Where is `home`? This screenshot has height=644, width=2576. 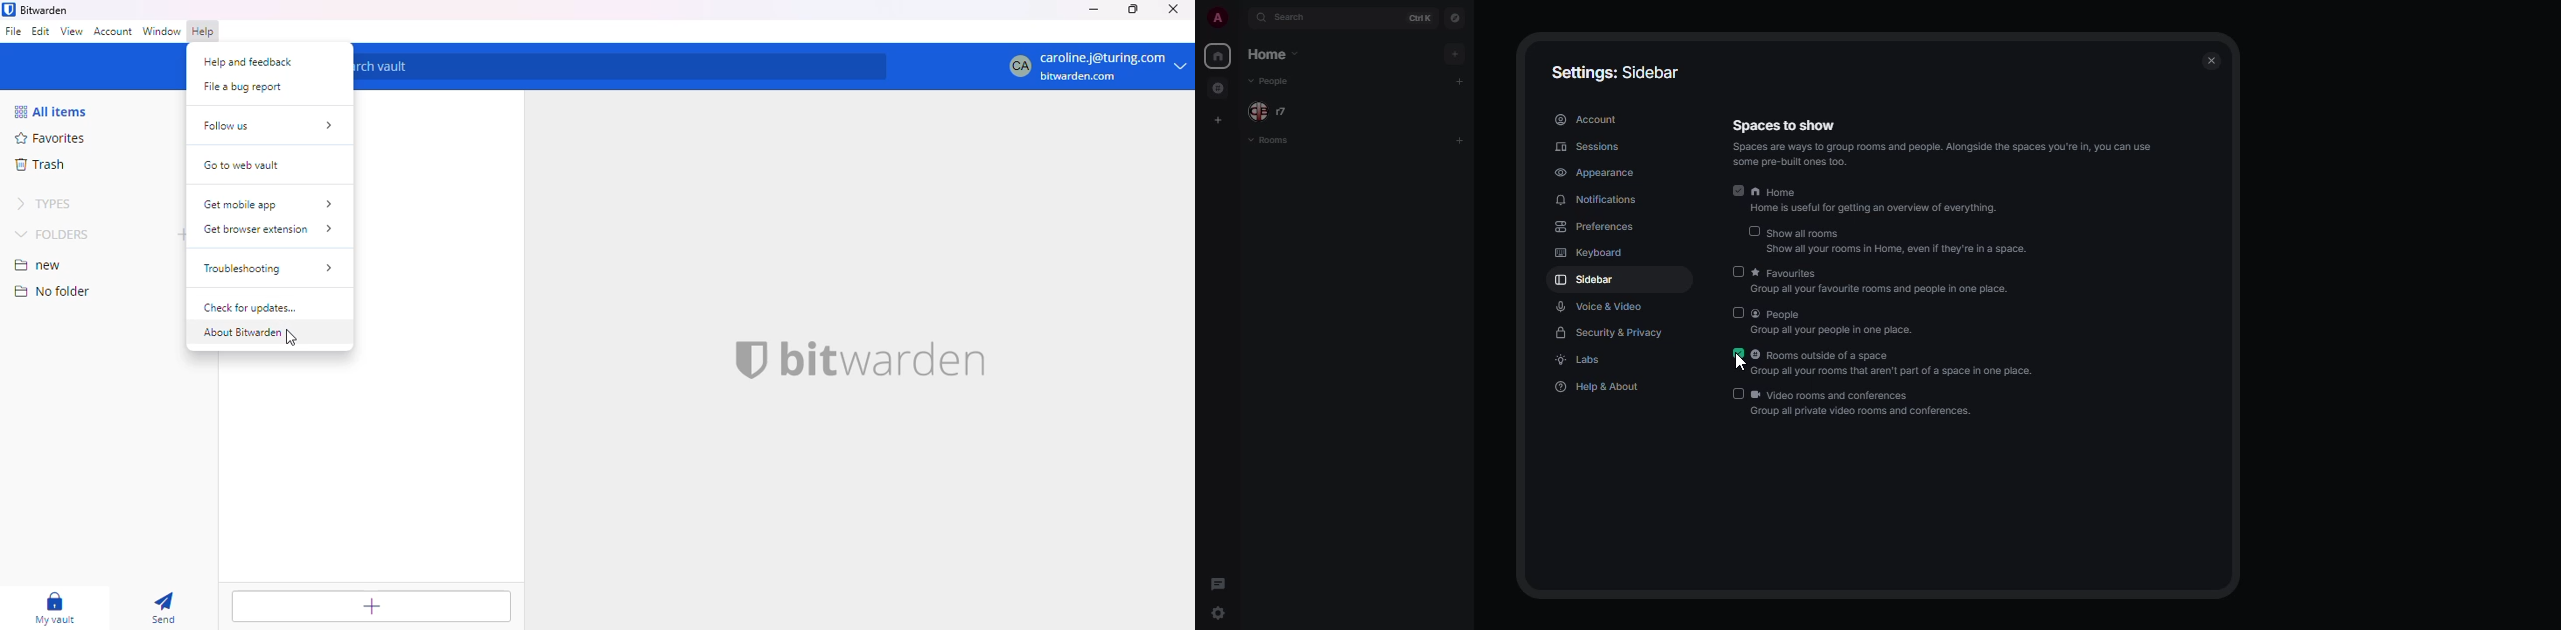
home is located at coordinates (1877, 192).